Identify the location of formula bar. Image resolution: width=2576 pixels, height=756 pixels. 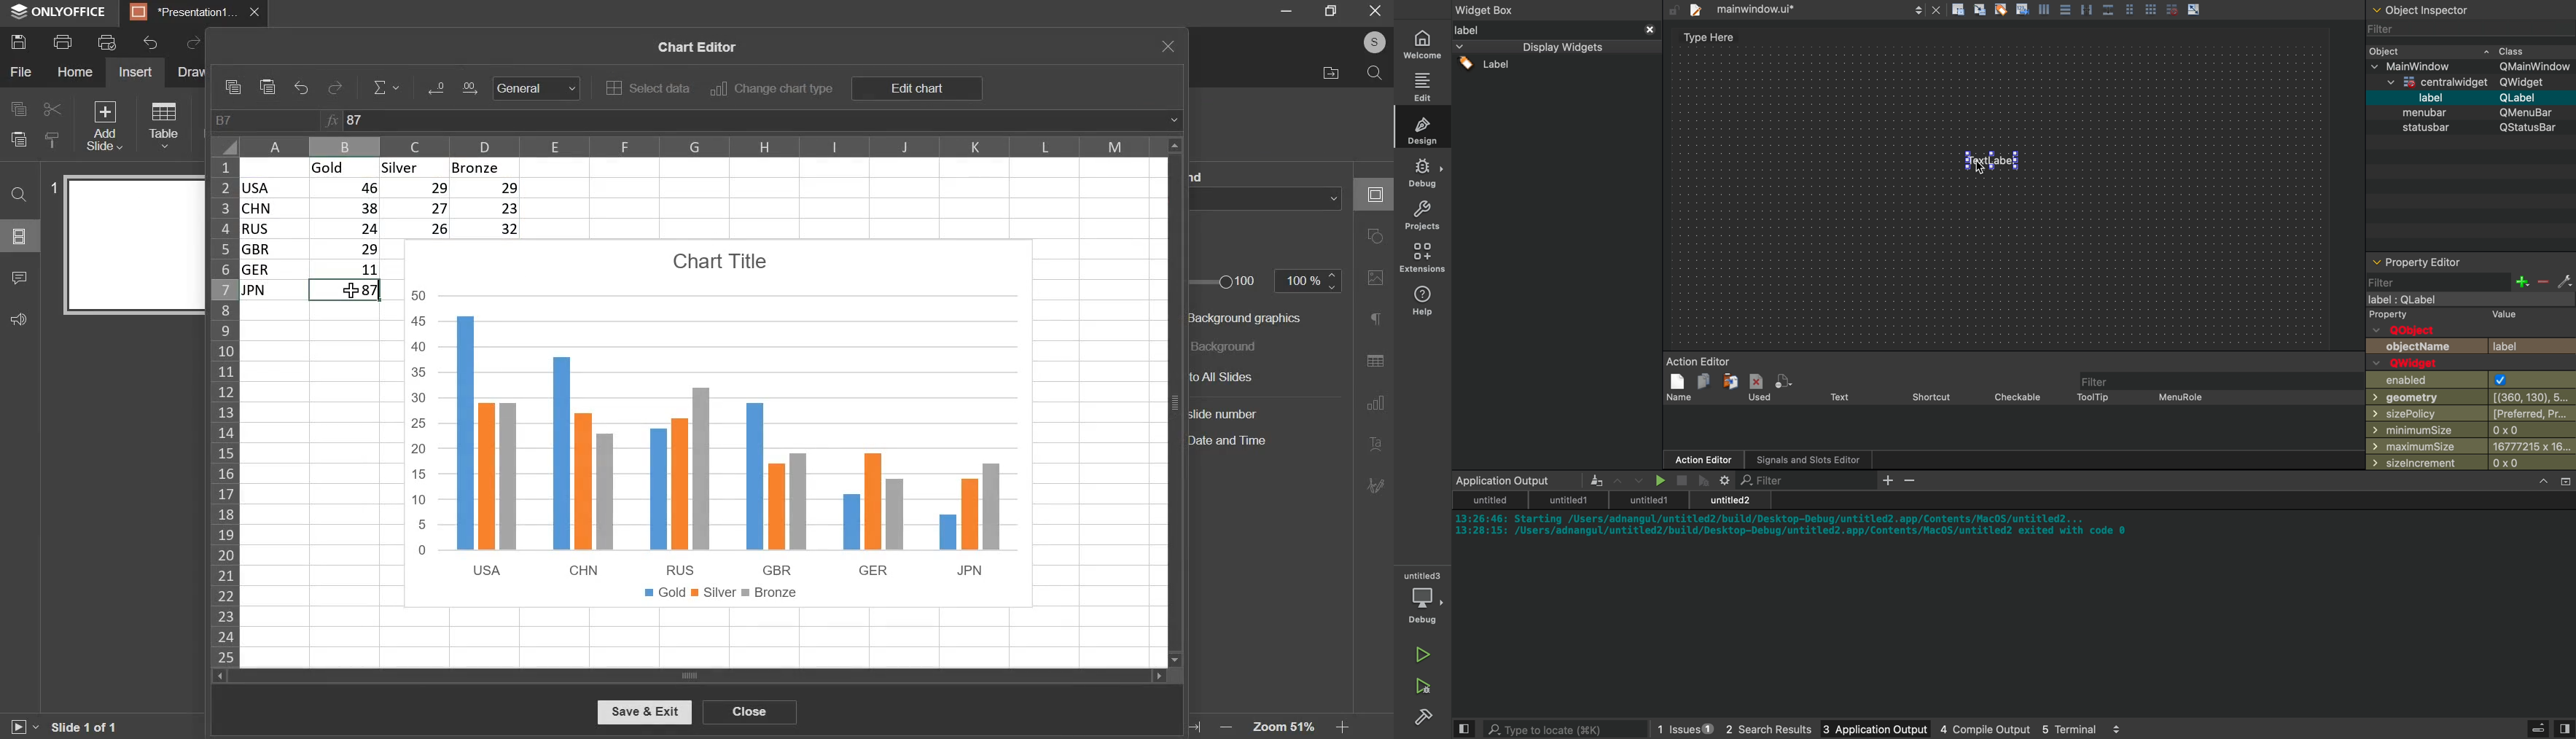
(751, 120).